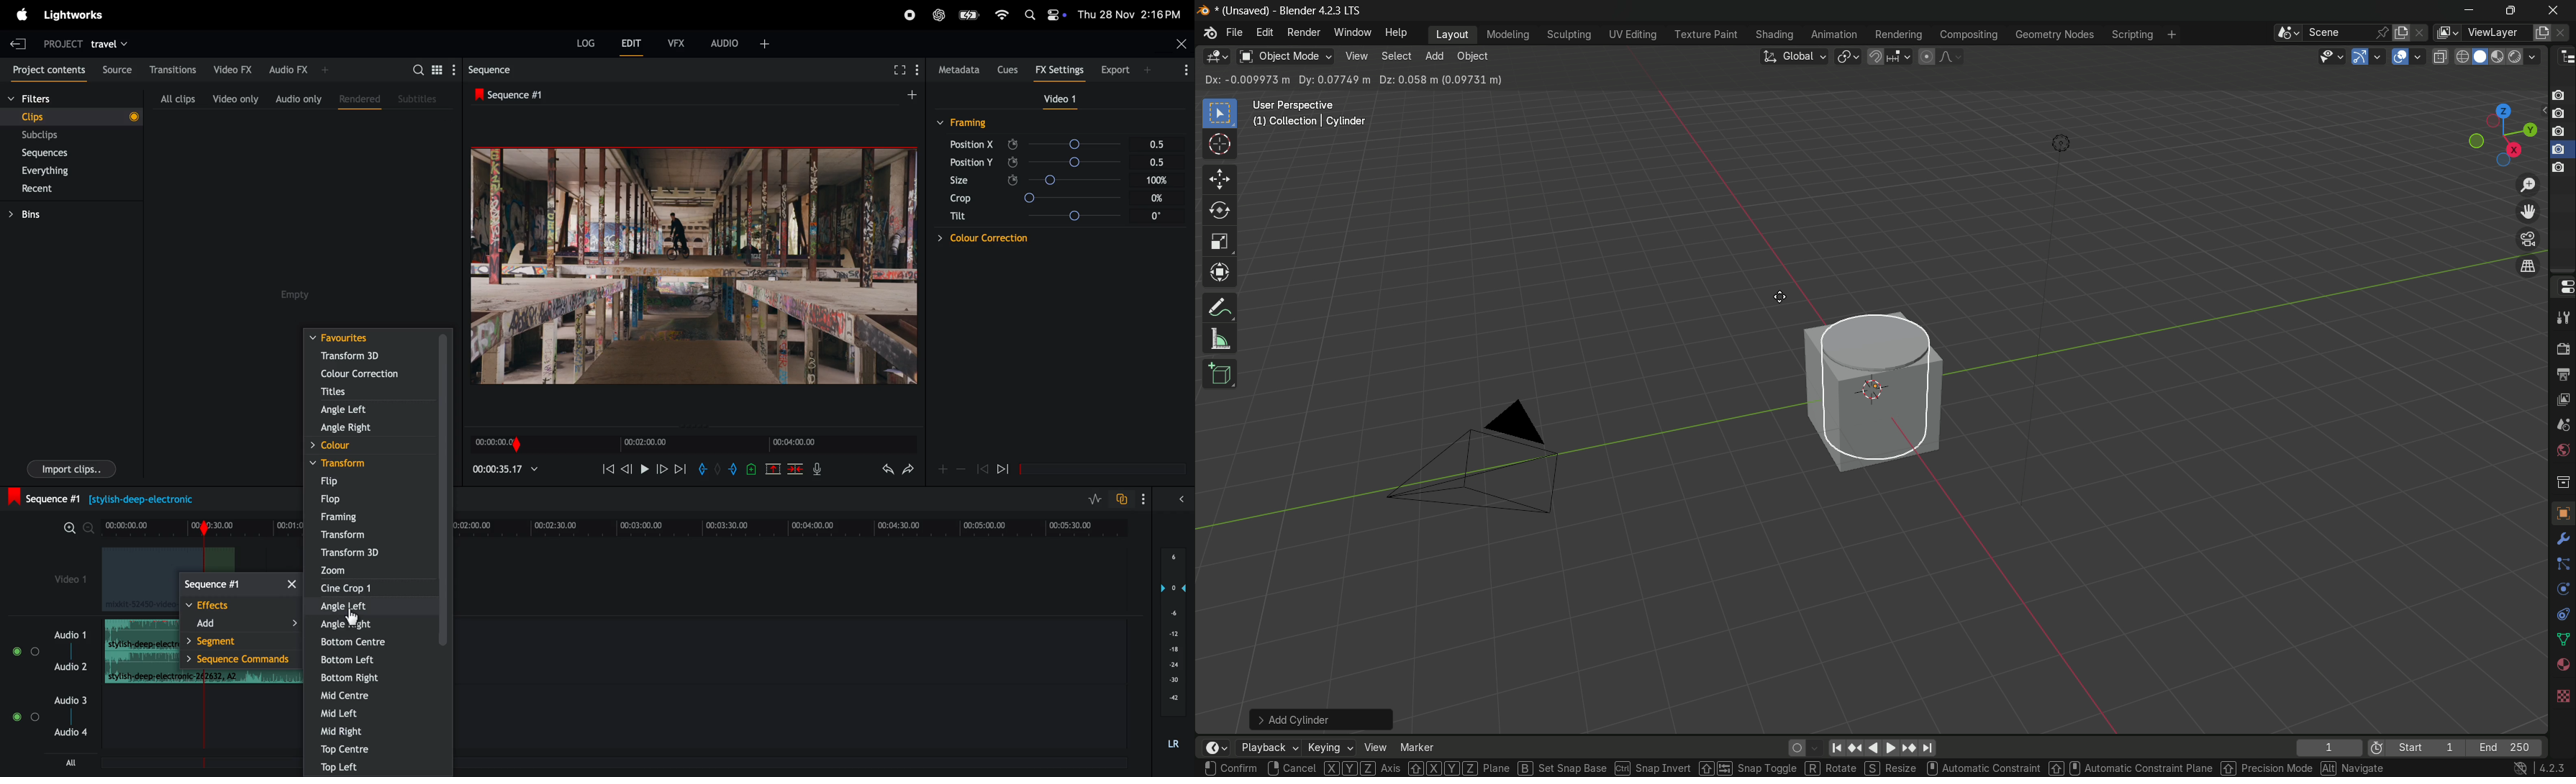 This screenshot has height=784, width=2576. What do you see at coordinates (2529, 212) in the screenshot?
I see `move view layer` at bounding box center [2529, 212].